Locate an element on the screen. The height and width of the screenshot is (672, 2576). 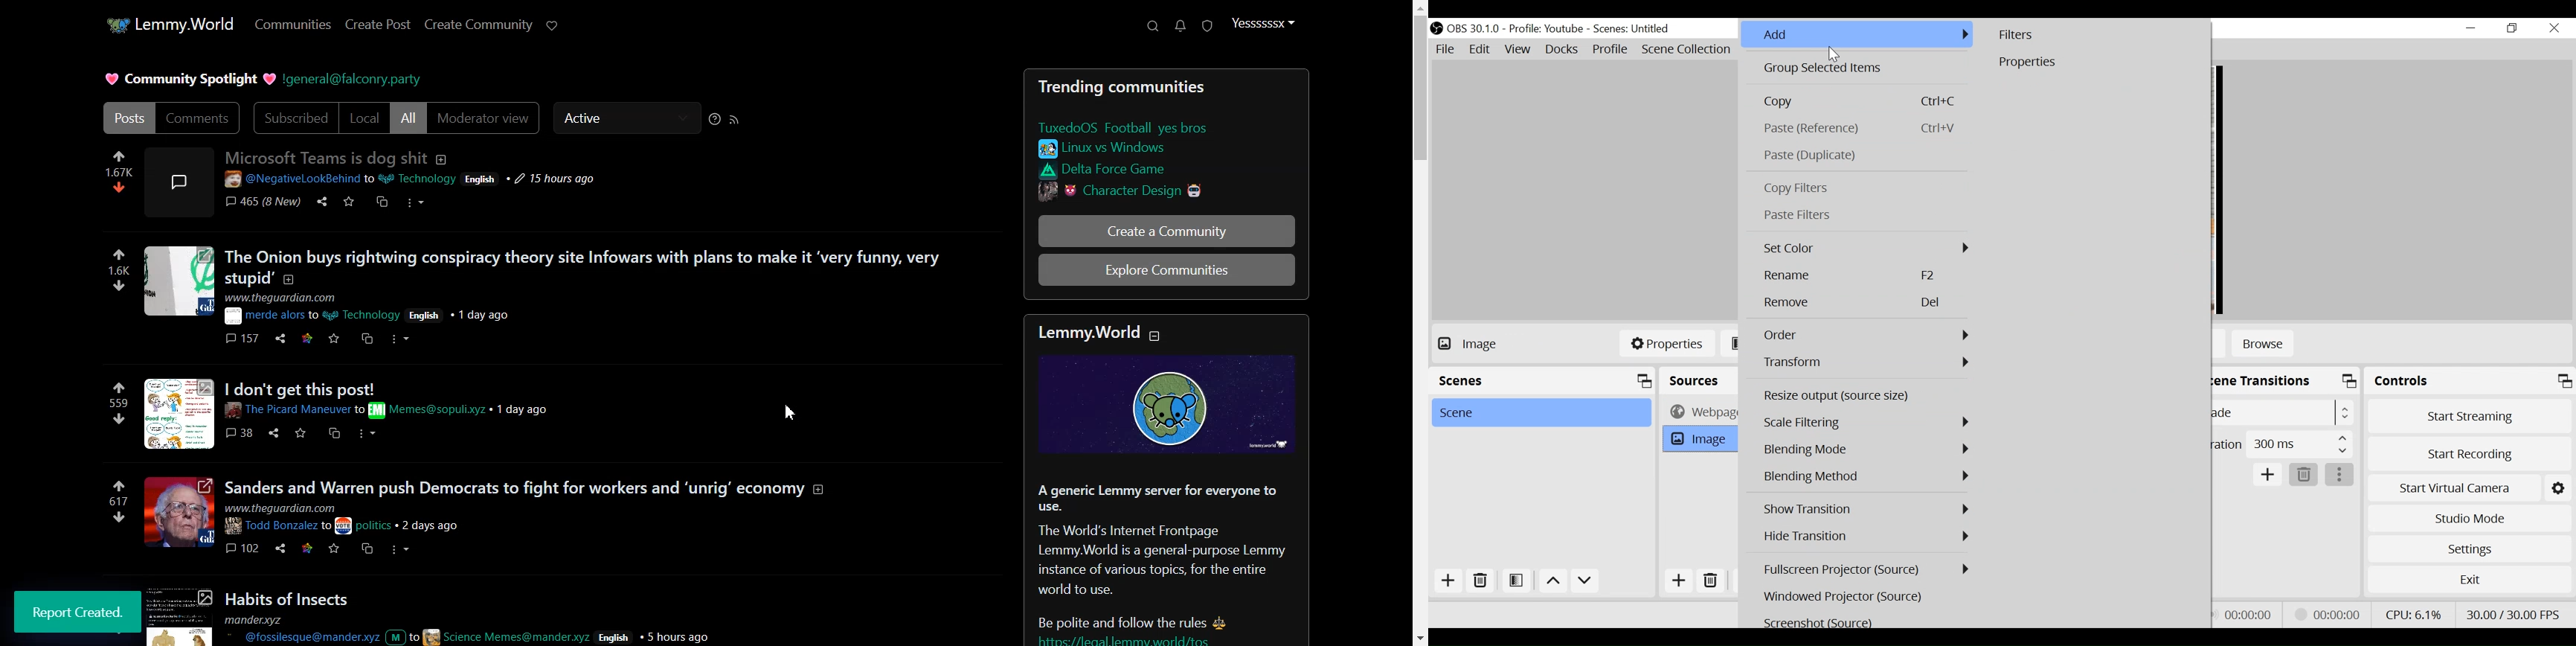
Control Panel is located at coordinates (2470, 380).